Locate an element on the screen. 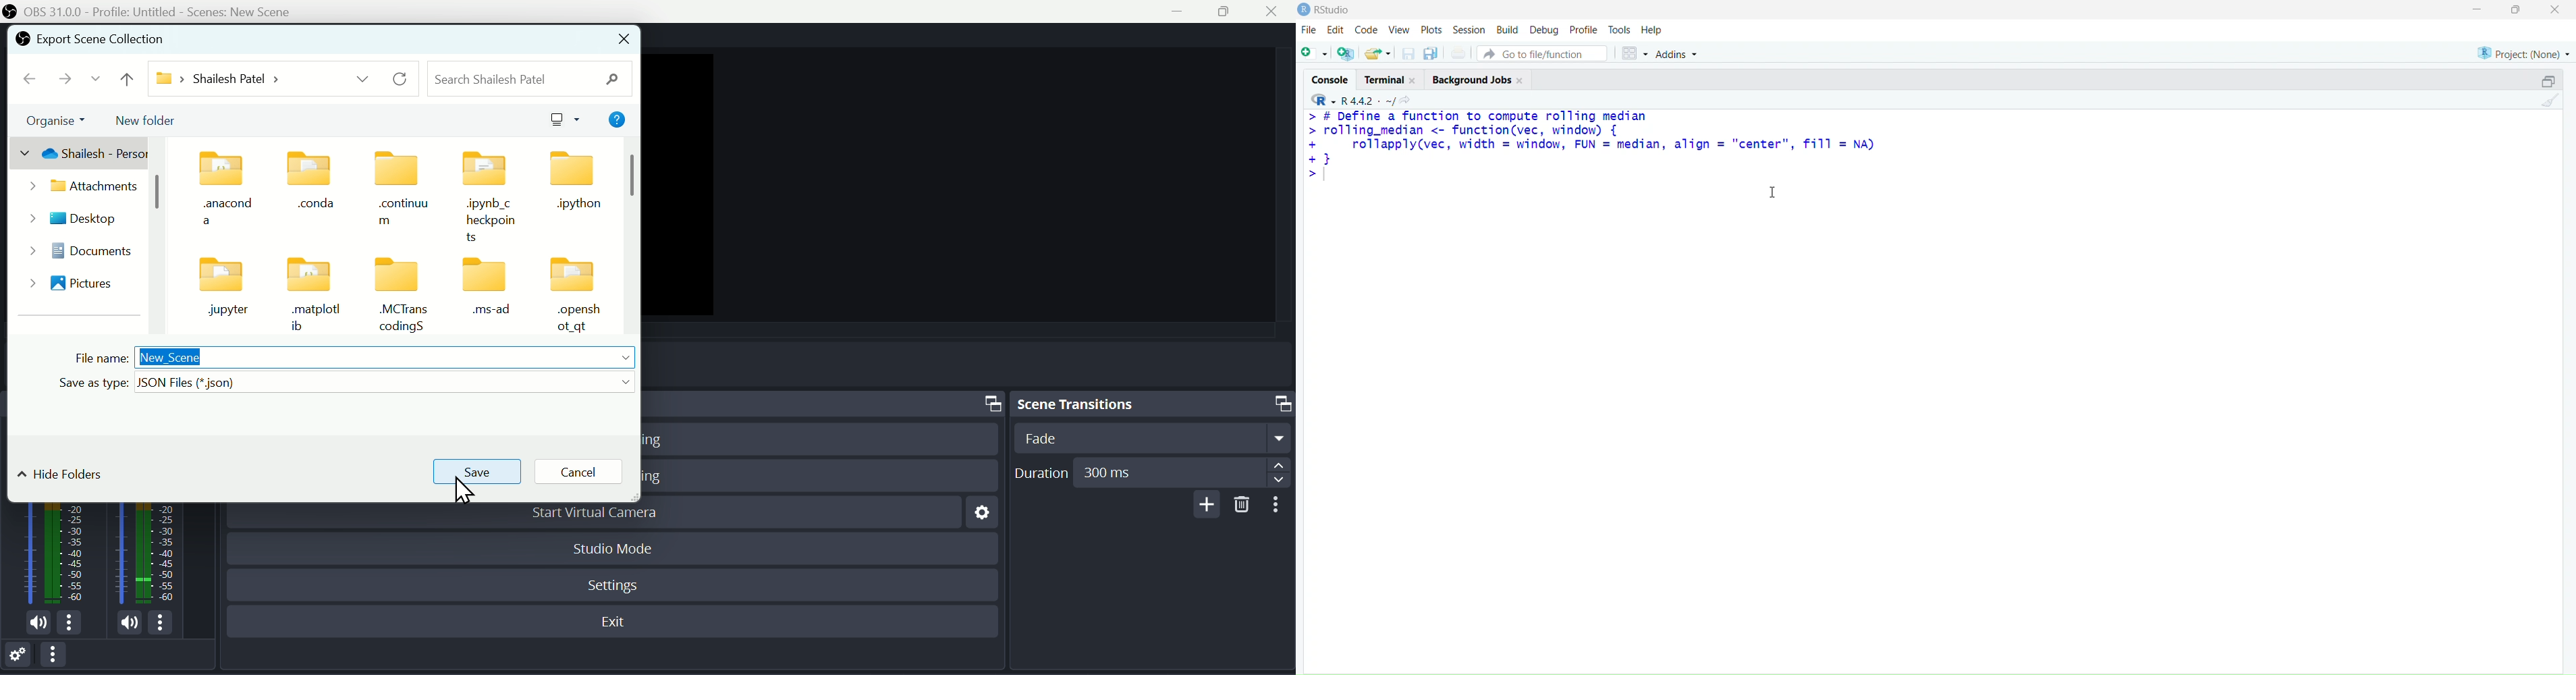 The width and height of the screenshot is (2576, 700). Add is located at coordinates (1203, 504).